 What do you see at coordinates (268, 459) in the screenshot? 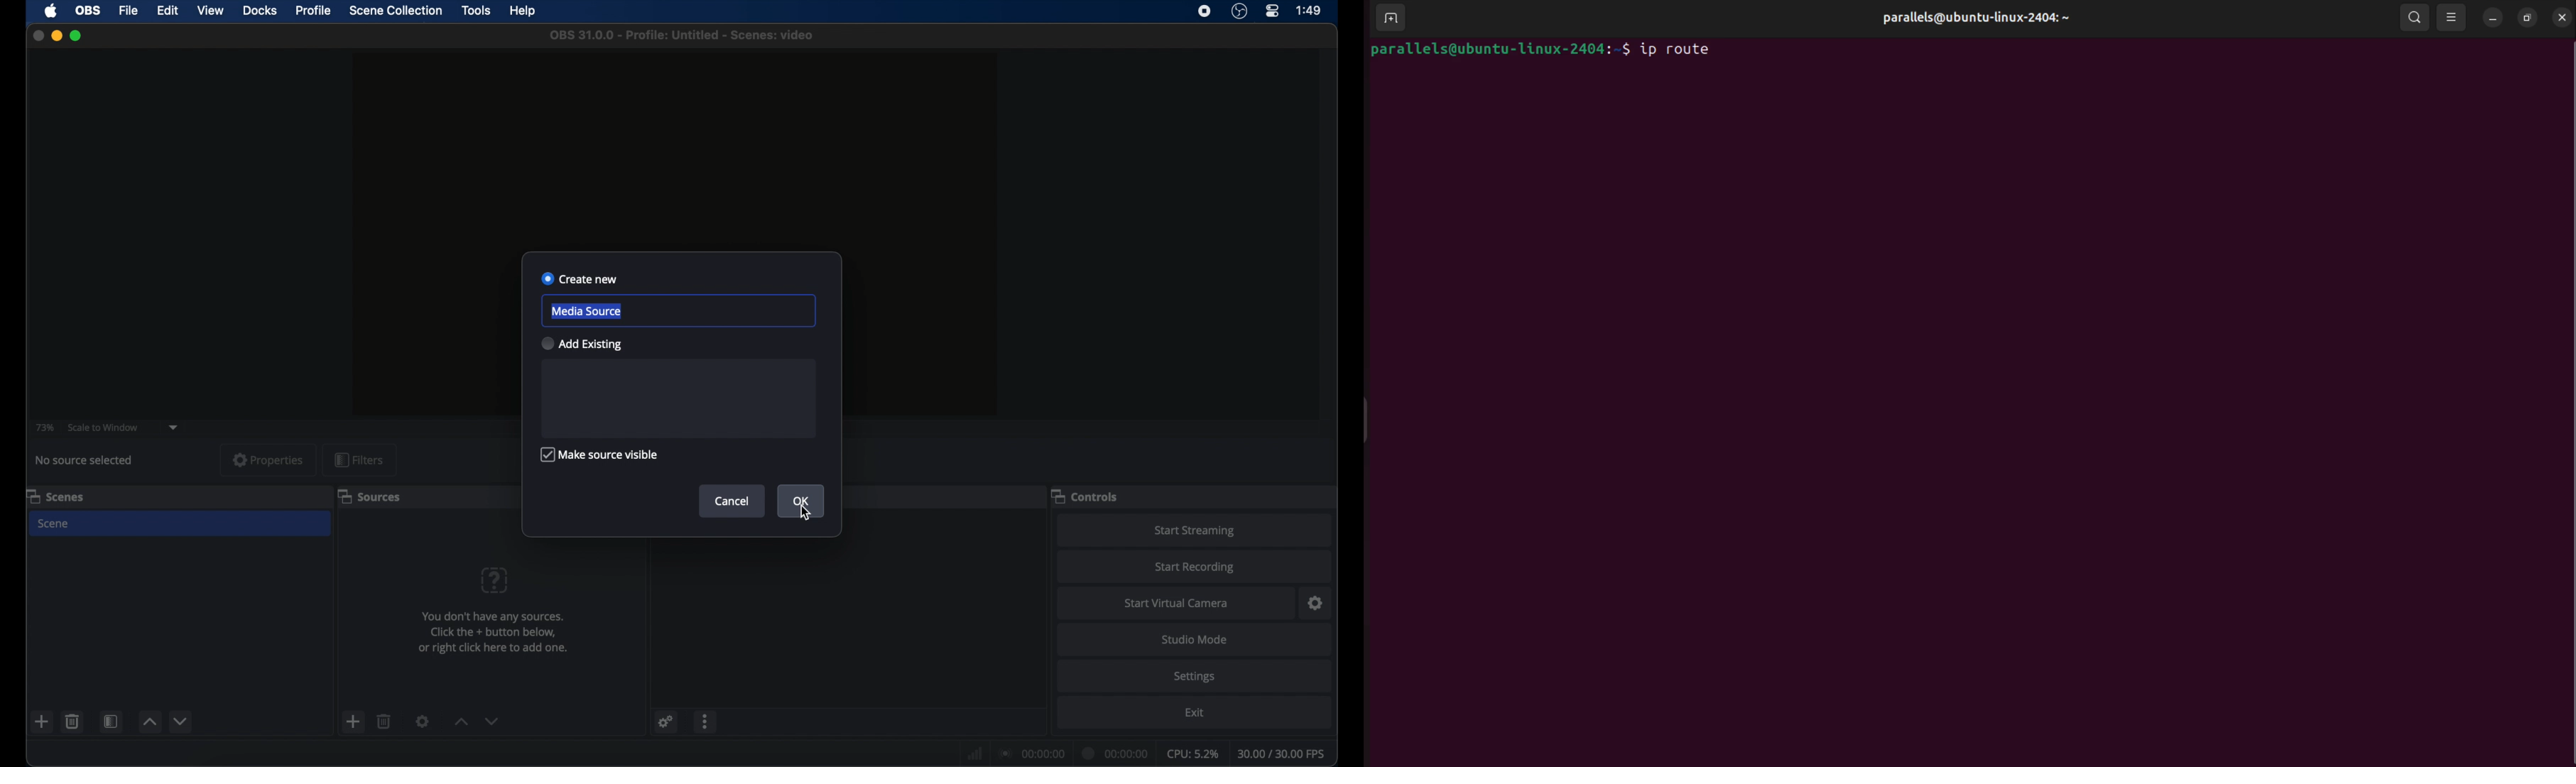
I see `properties` at bounding box center [268, 459].